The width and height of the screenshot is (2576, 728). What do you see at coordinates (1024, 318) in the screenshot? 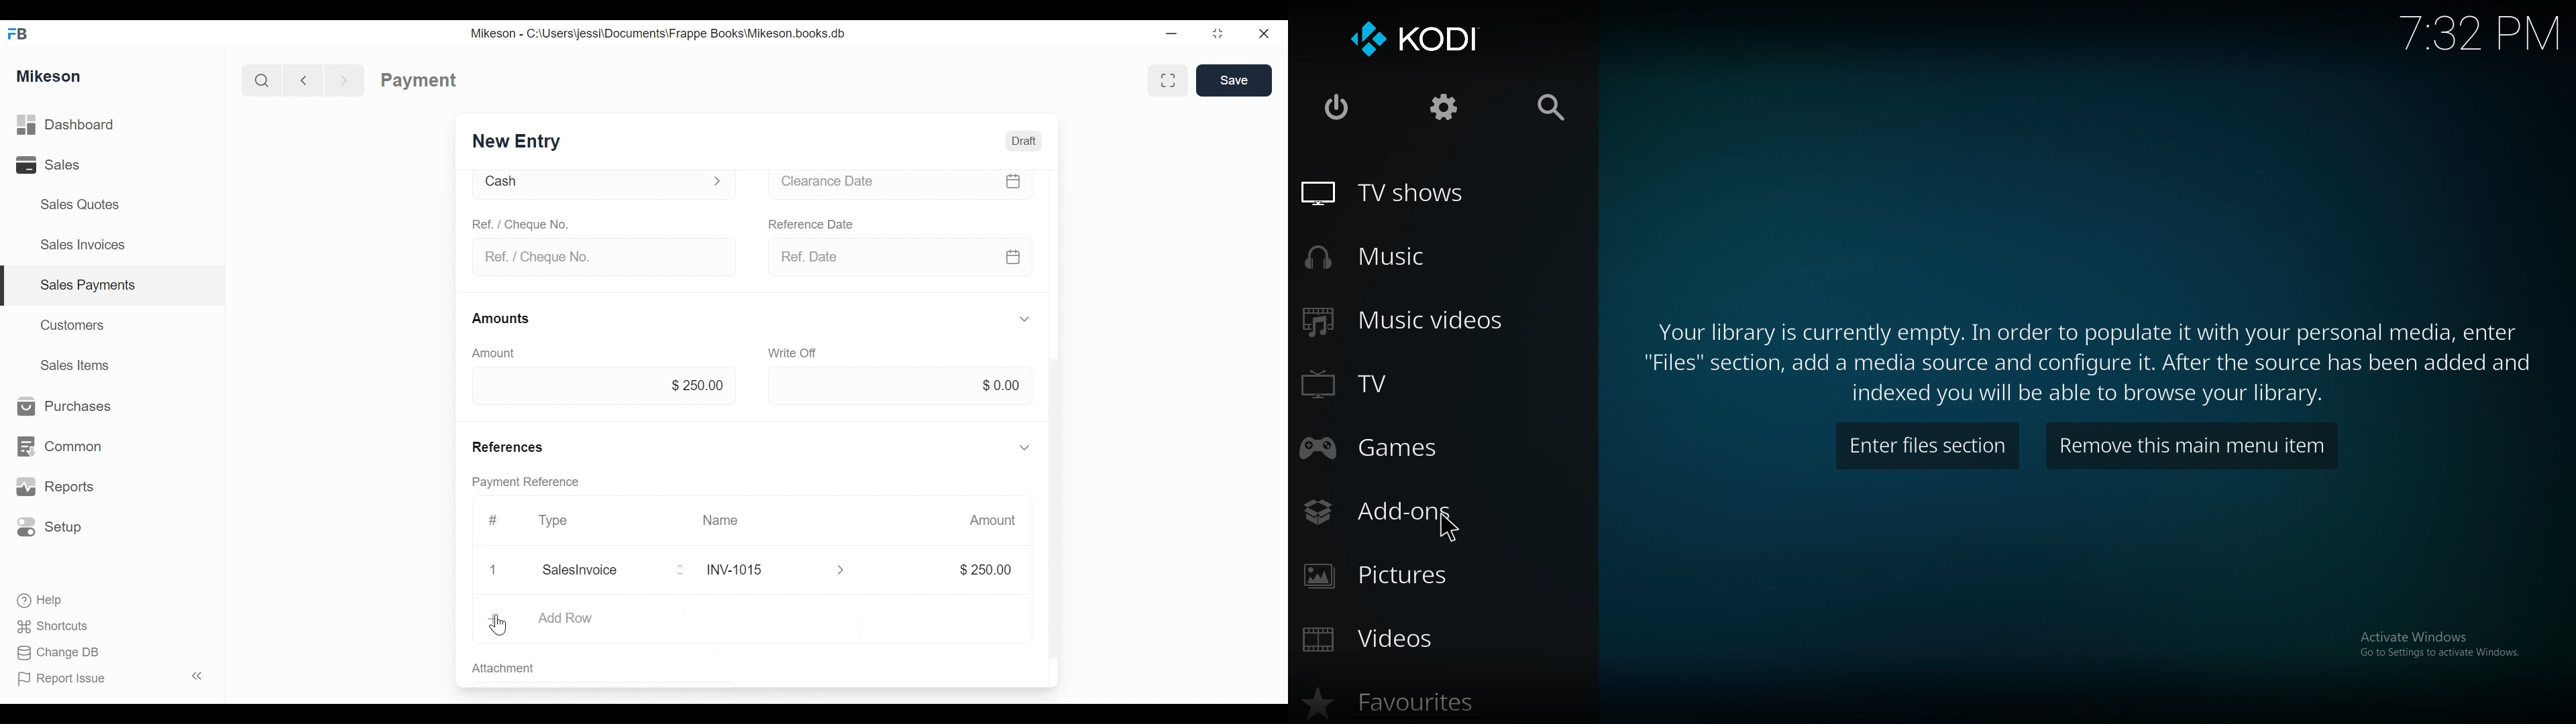
I see `Hide` at bounding box center [1024, 318].